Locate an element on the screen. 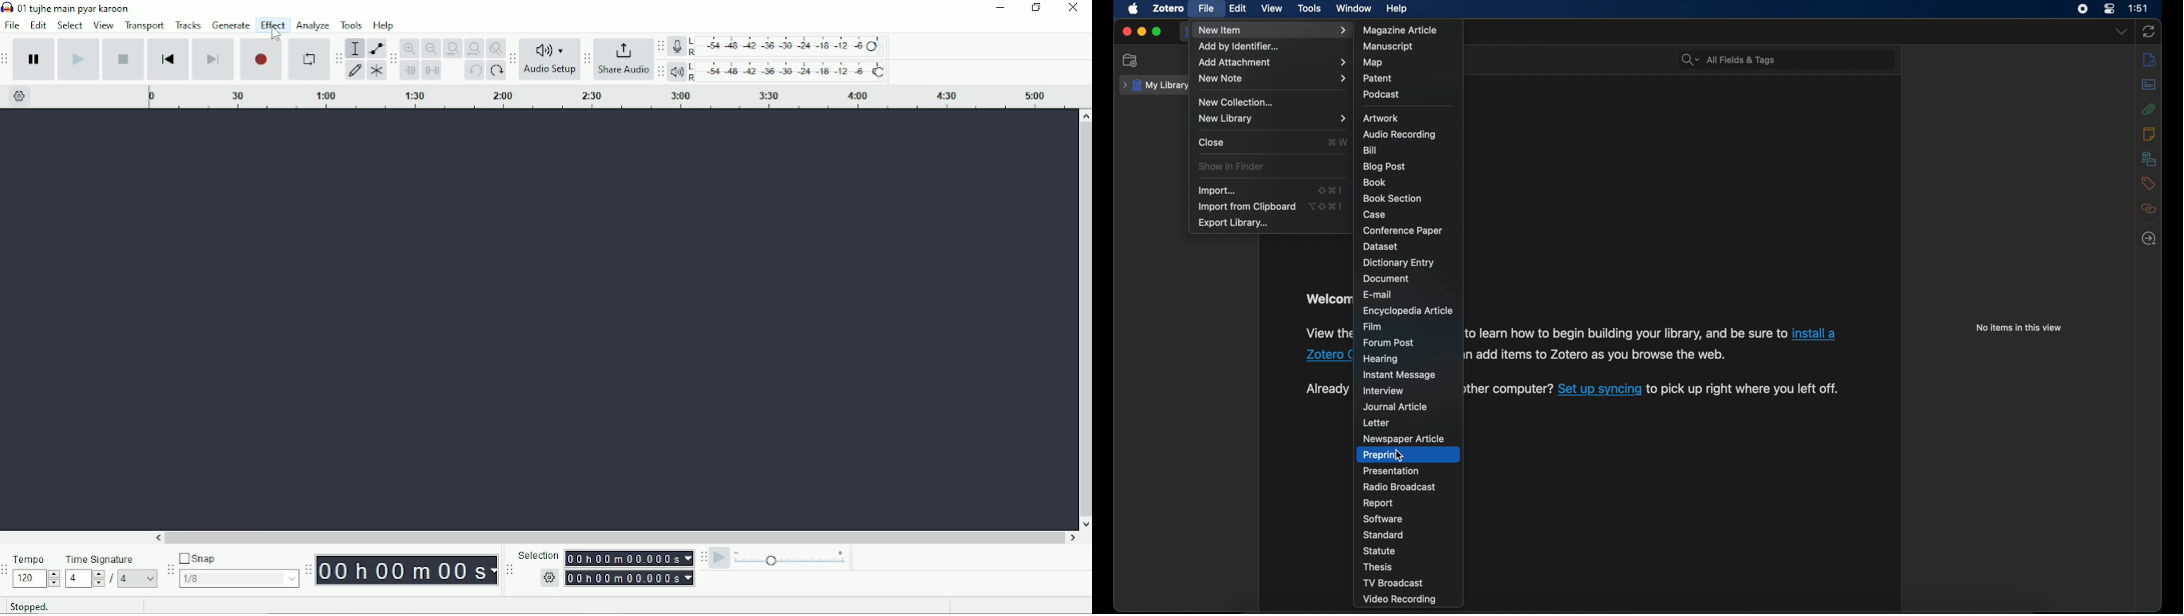 This screenshot has height=616, width=2184. Stop is located at coordinates (124, 60).